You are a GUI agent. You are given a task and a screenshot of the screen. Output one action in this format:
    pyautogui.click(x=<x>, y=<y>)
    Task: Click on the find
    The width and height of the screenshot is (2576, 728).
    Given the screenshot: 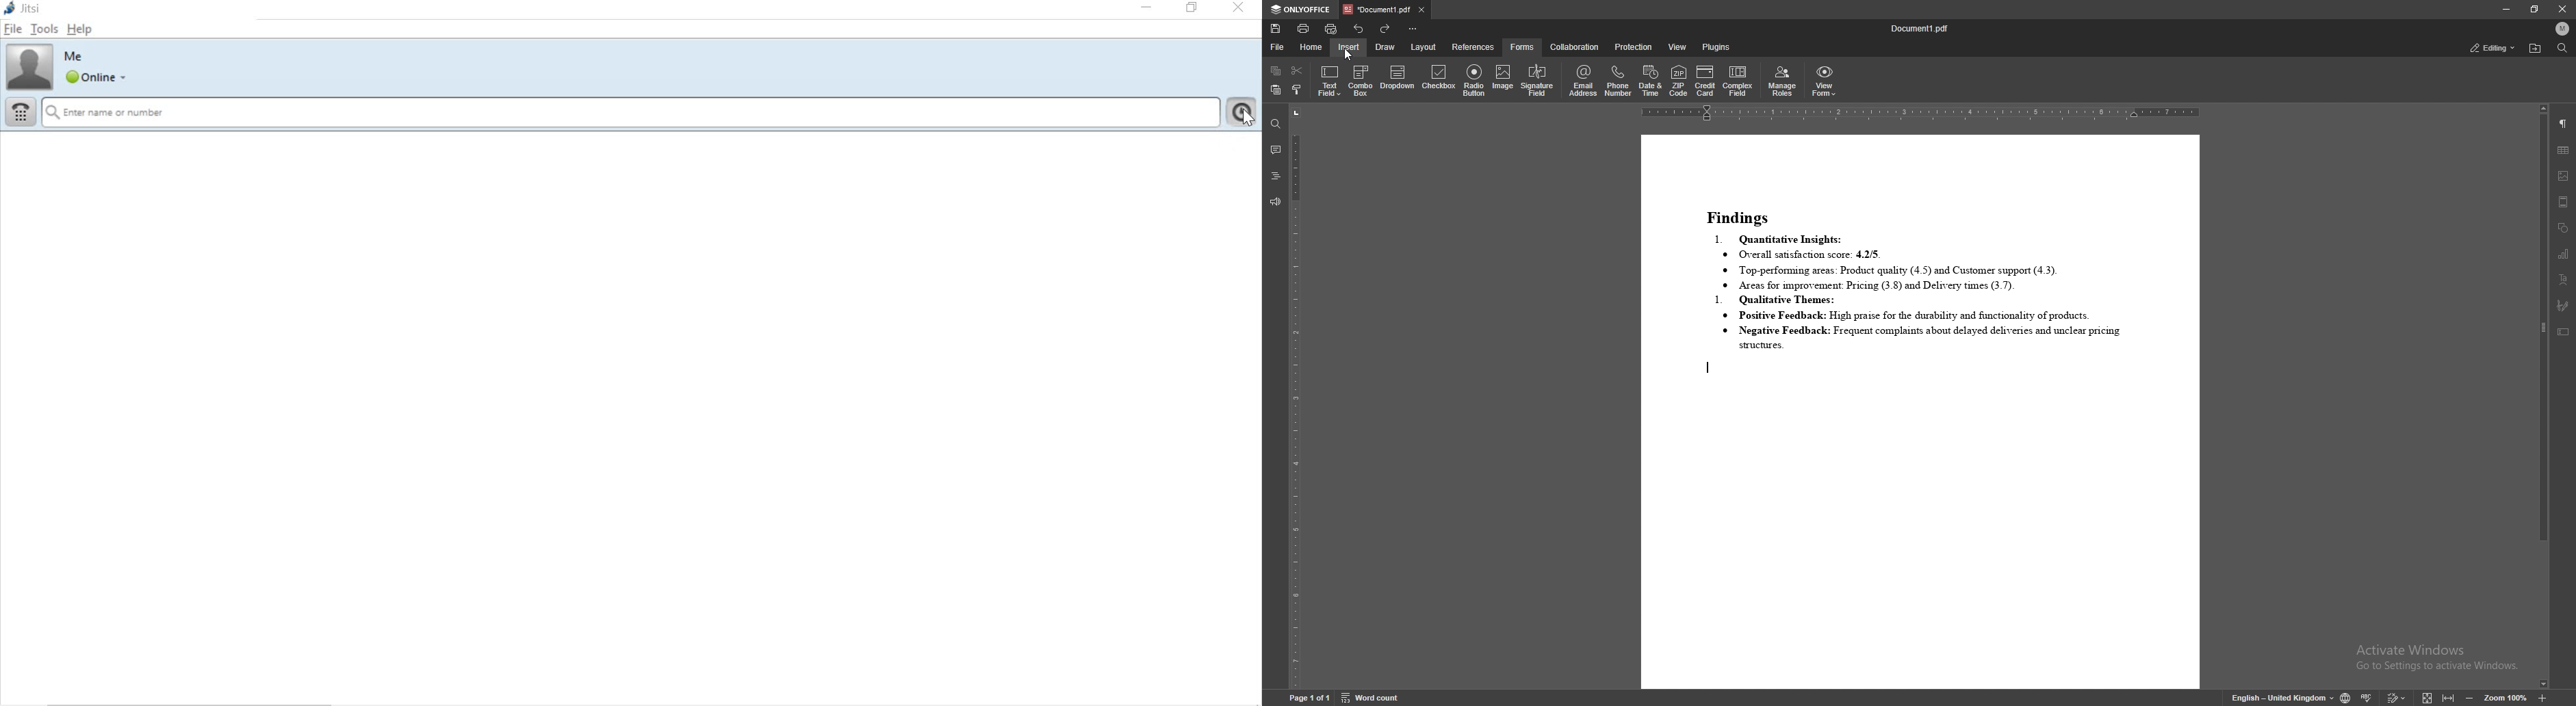 What is the action you would take?
    pyautogui.click(x=1274, y=123)
    